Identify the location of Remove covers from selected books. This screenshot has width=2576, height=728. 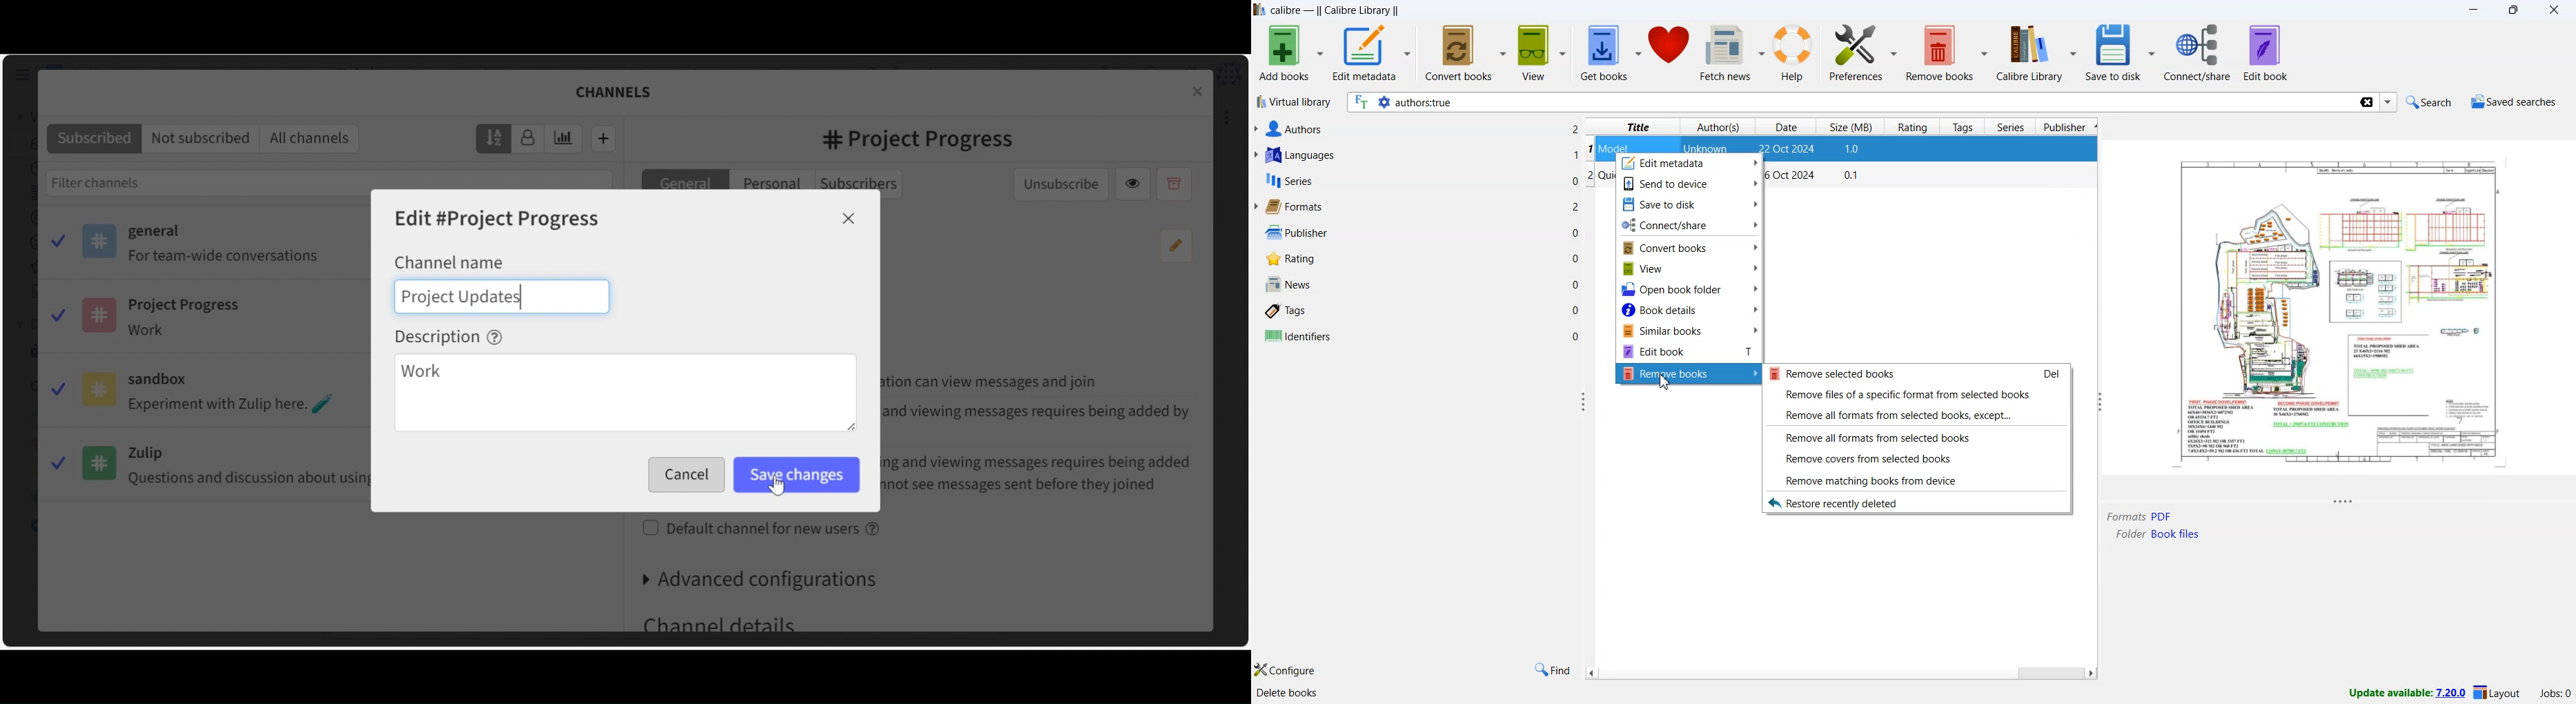
(1918, 459).